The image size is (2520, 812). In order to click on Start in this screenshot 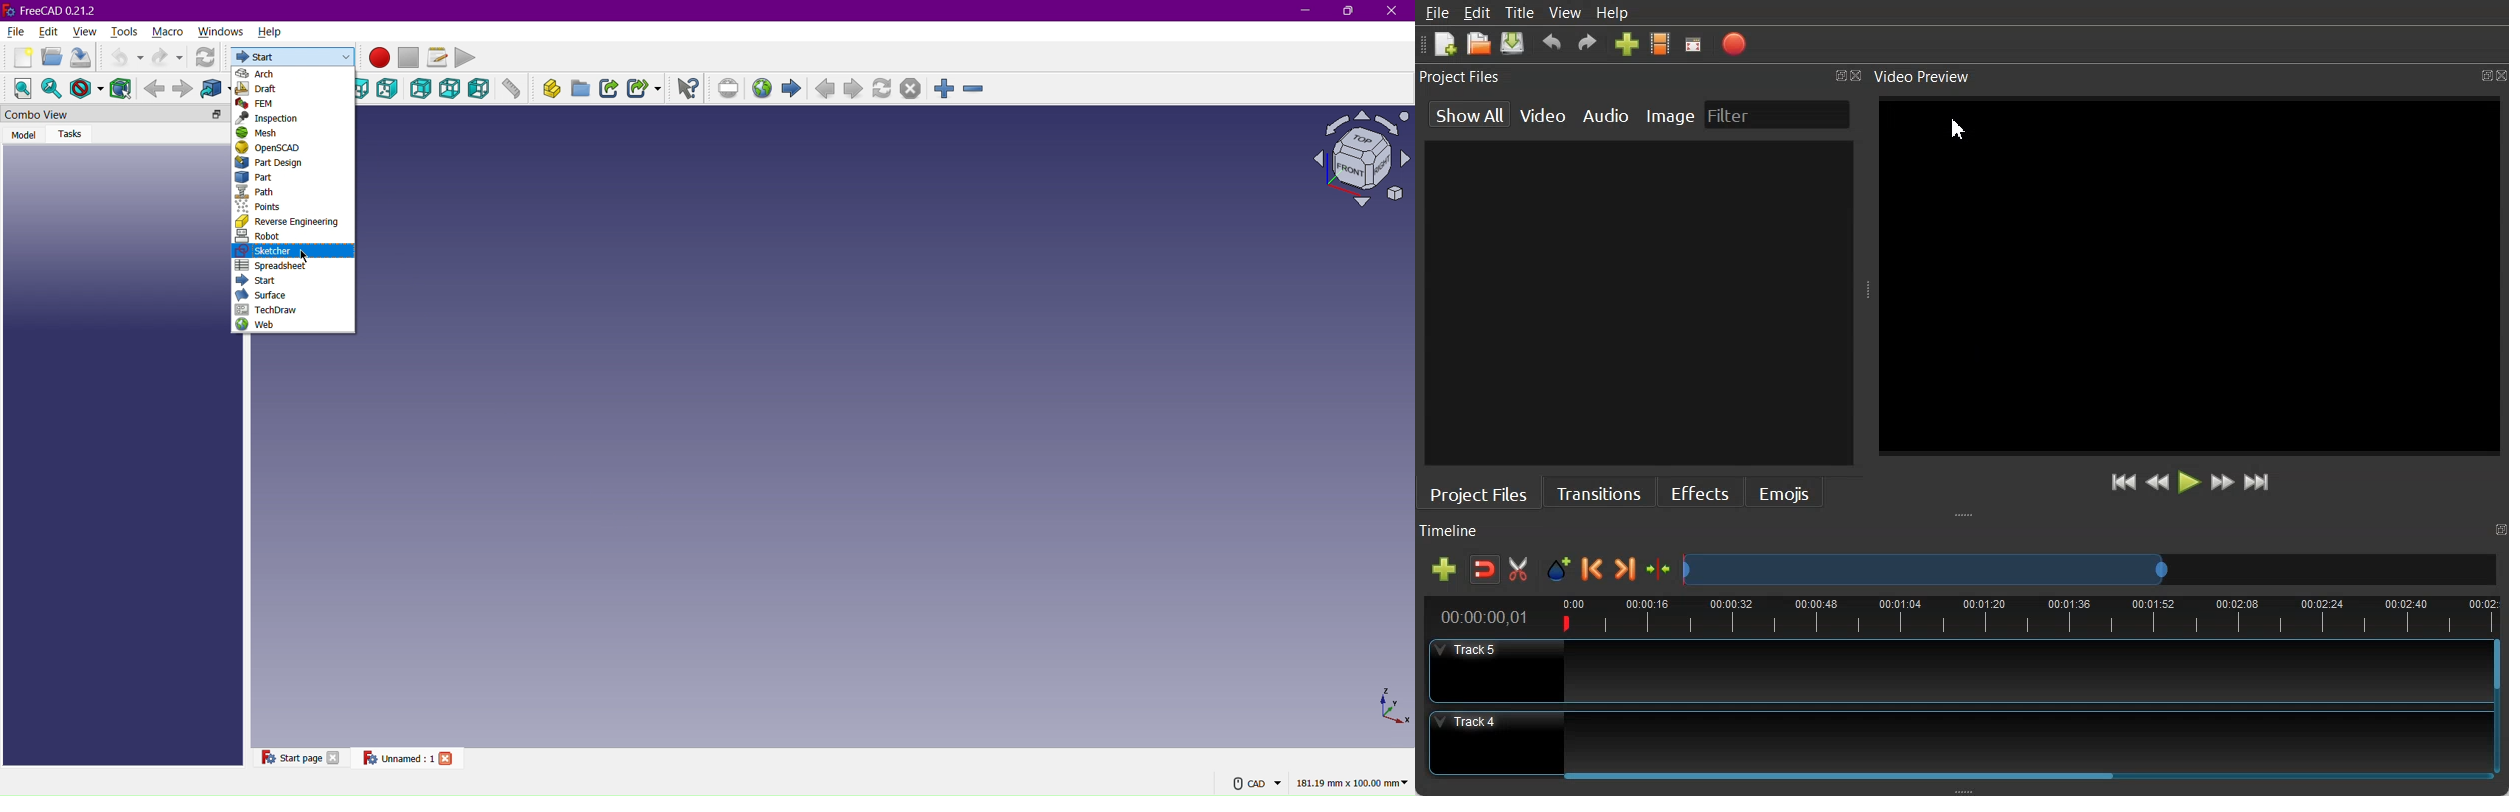, I will do `click(292, 57)`.